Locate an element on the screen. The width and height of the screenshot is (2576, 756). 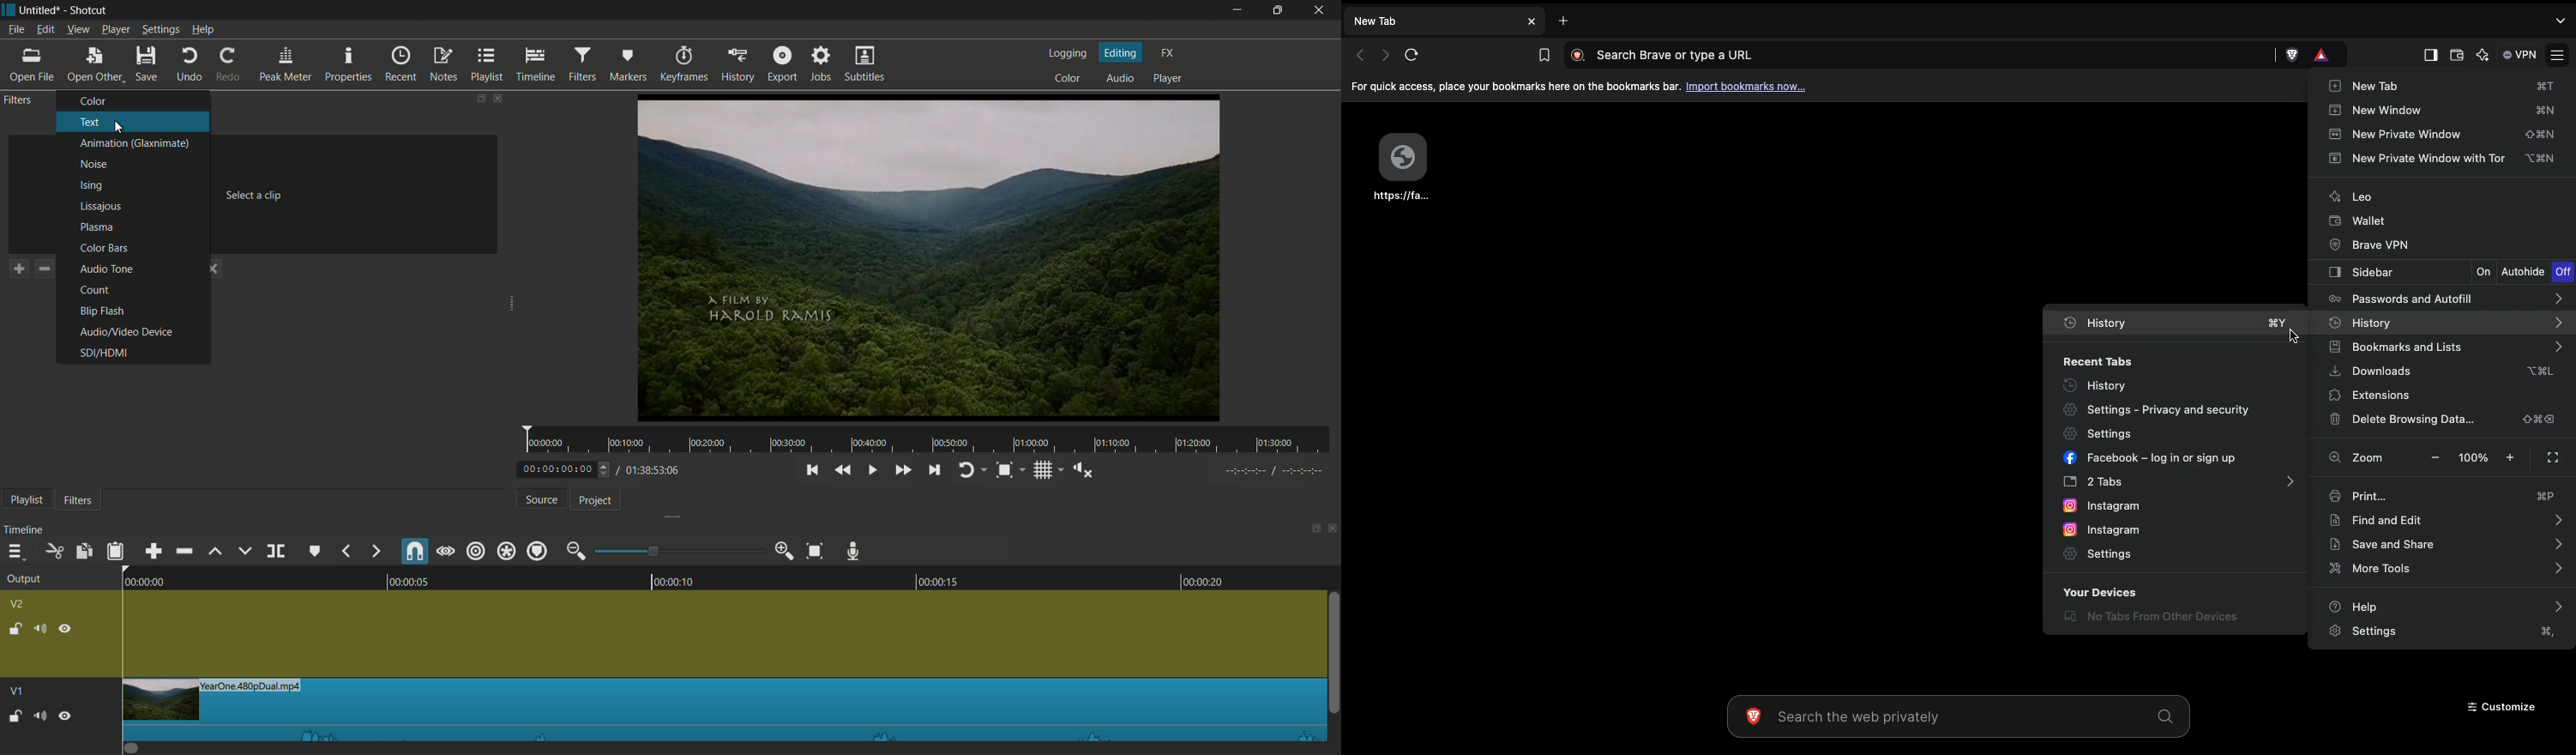
toggle snap is located at coordinates (1005, 470).